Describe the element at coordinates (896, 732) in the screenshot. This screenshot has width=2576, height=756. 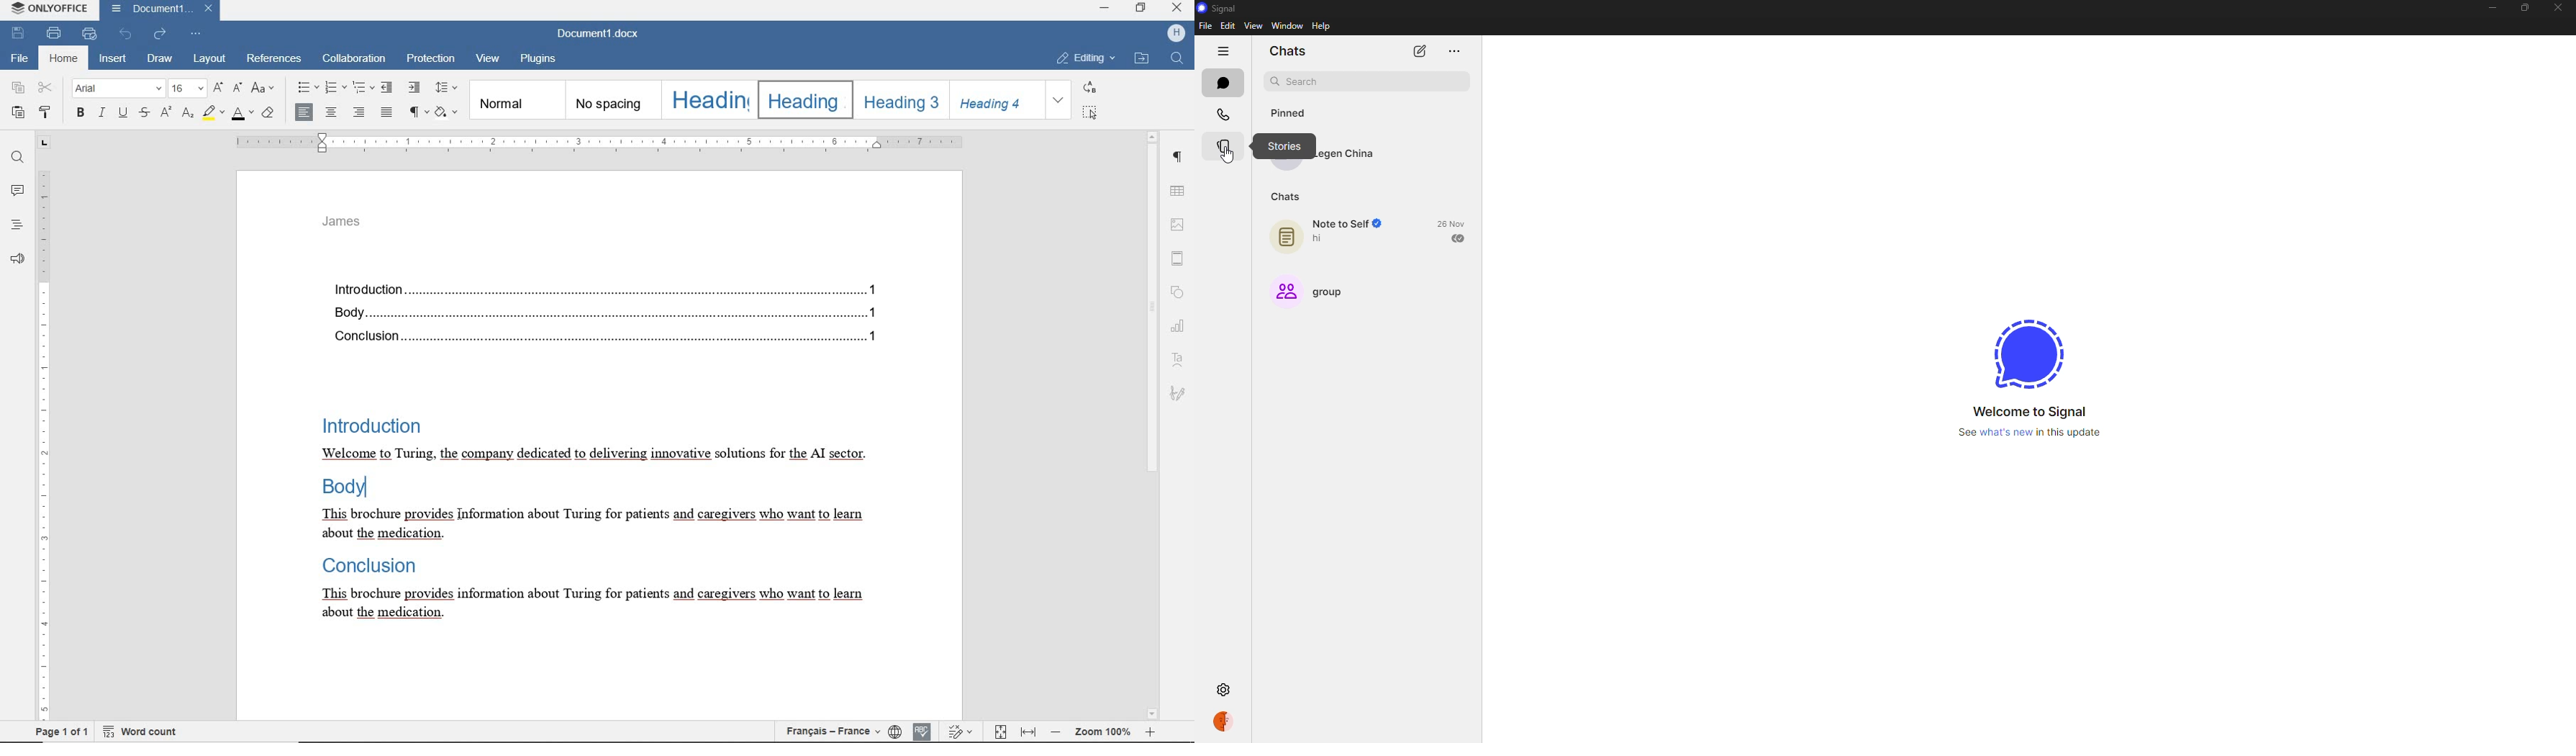
I see `SET DOCUMENT LANGUAGE` at that location.